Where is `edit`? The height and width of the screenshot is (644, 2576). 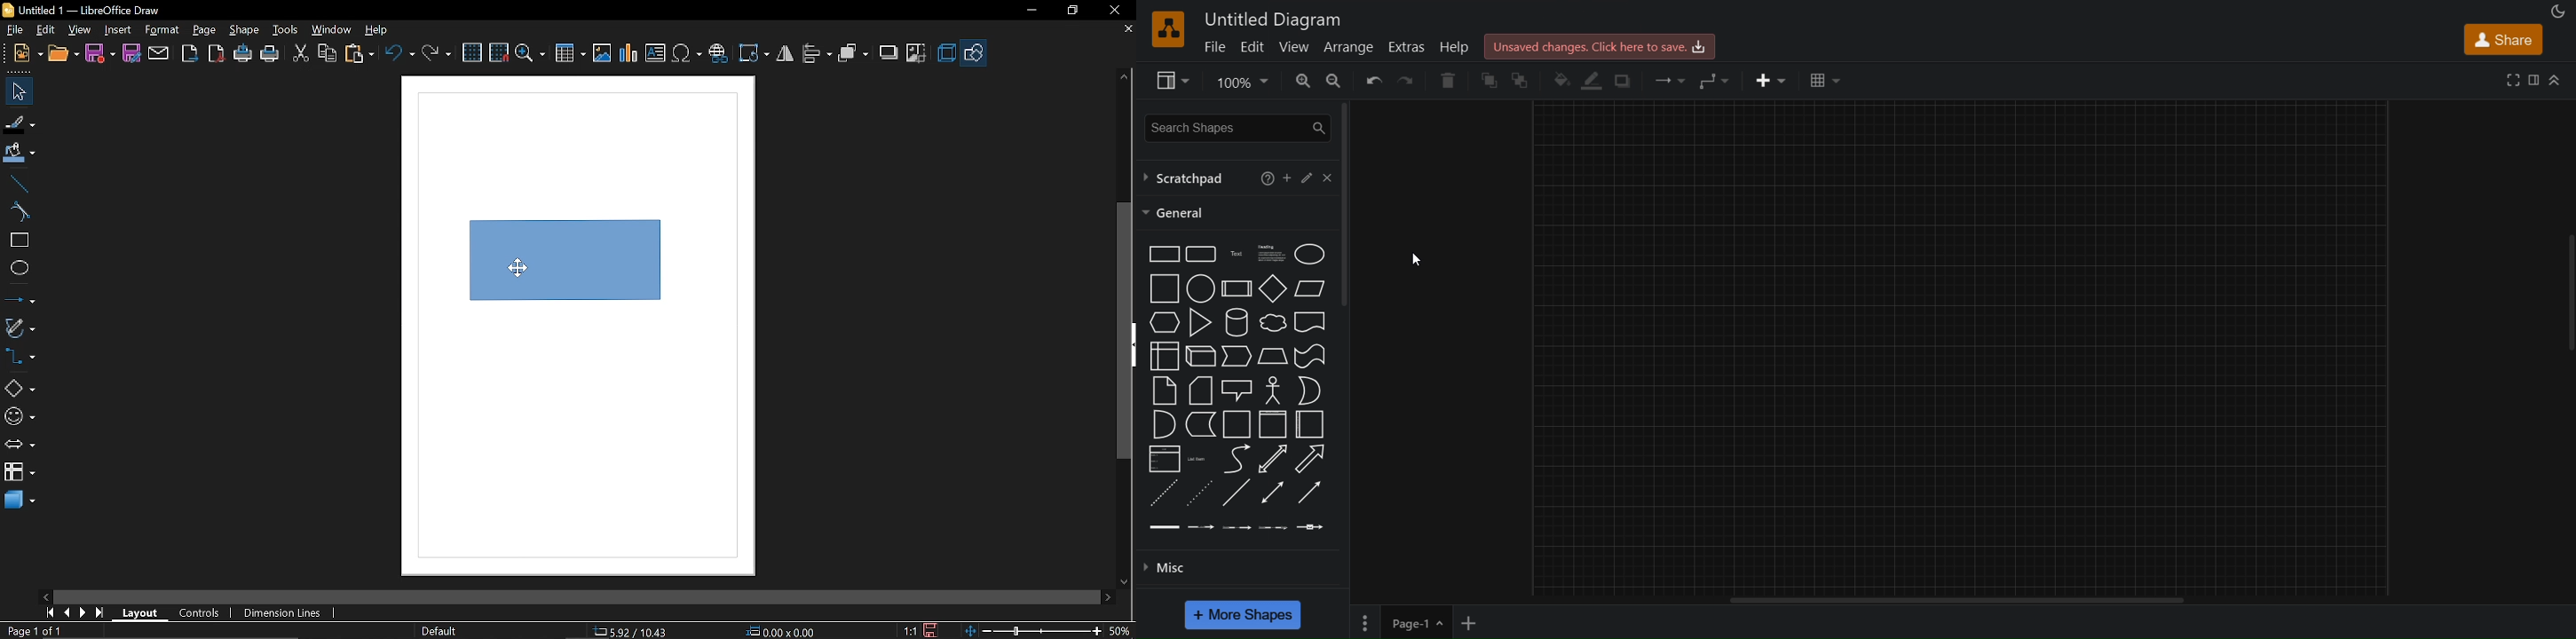
edit is located at coordinates (1256, 46).